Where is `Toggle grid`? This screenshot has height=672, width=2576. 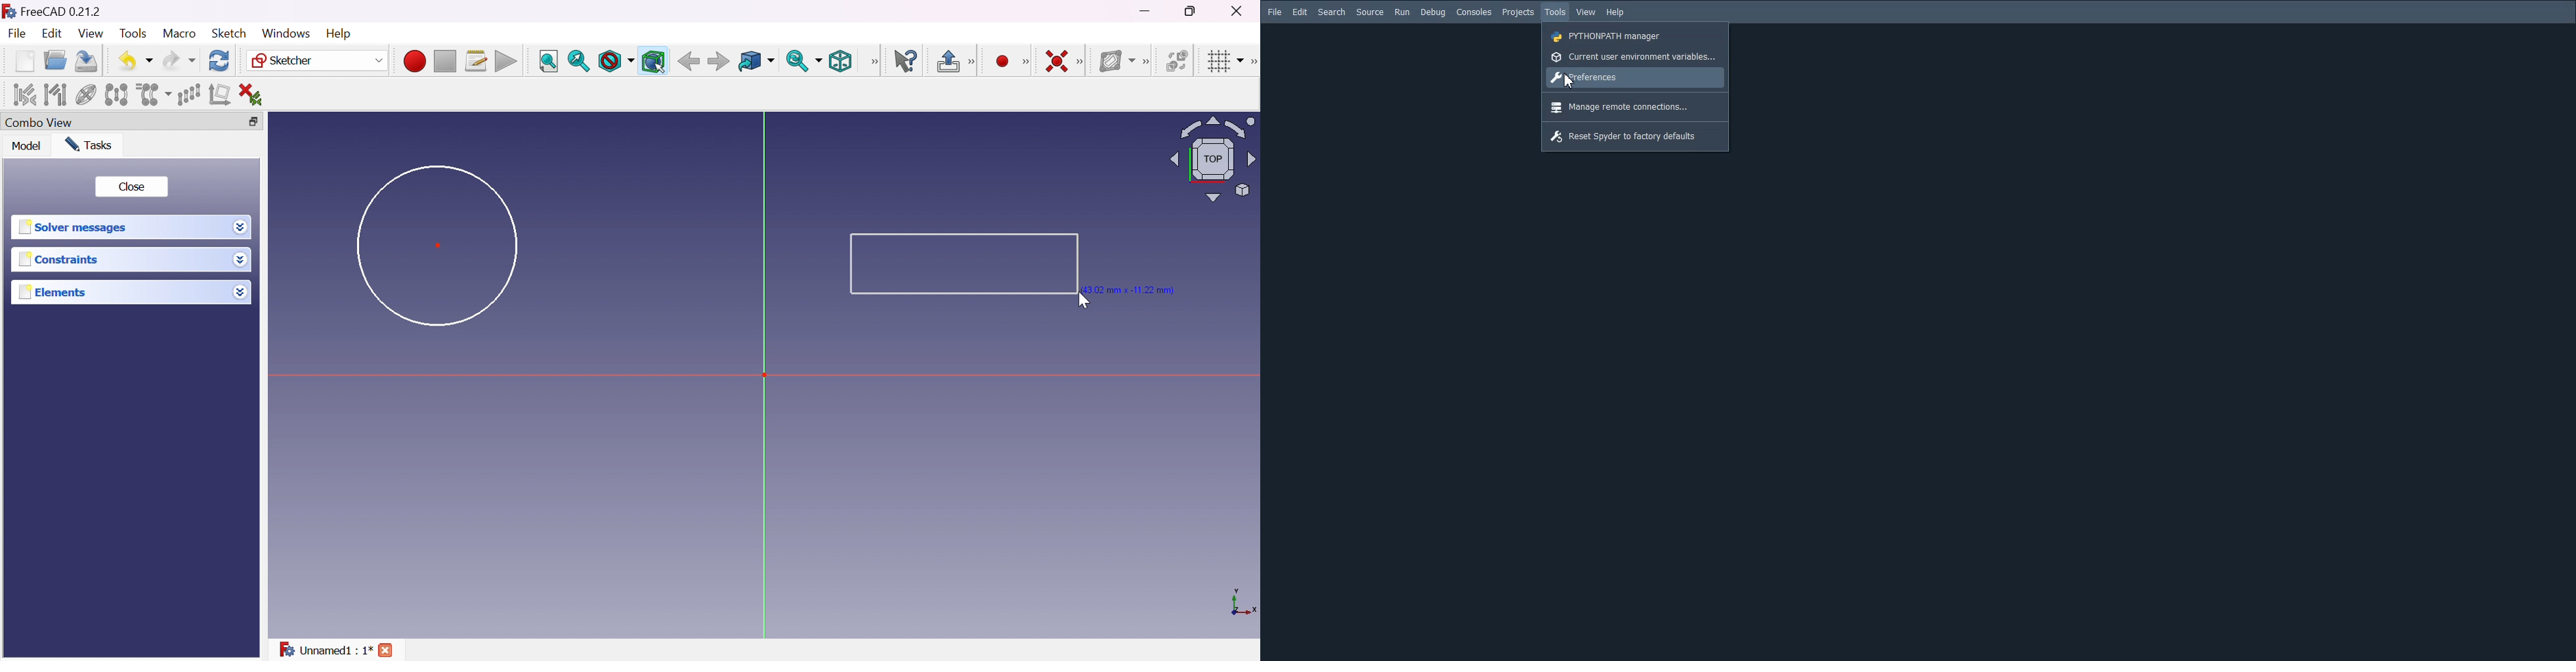
Toggle grid is located at coordinates (1224, 60).